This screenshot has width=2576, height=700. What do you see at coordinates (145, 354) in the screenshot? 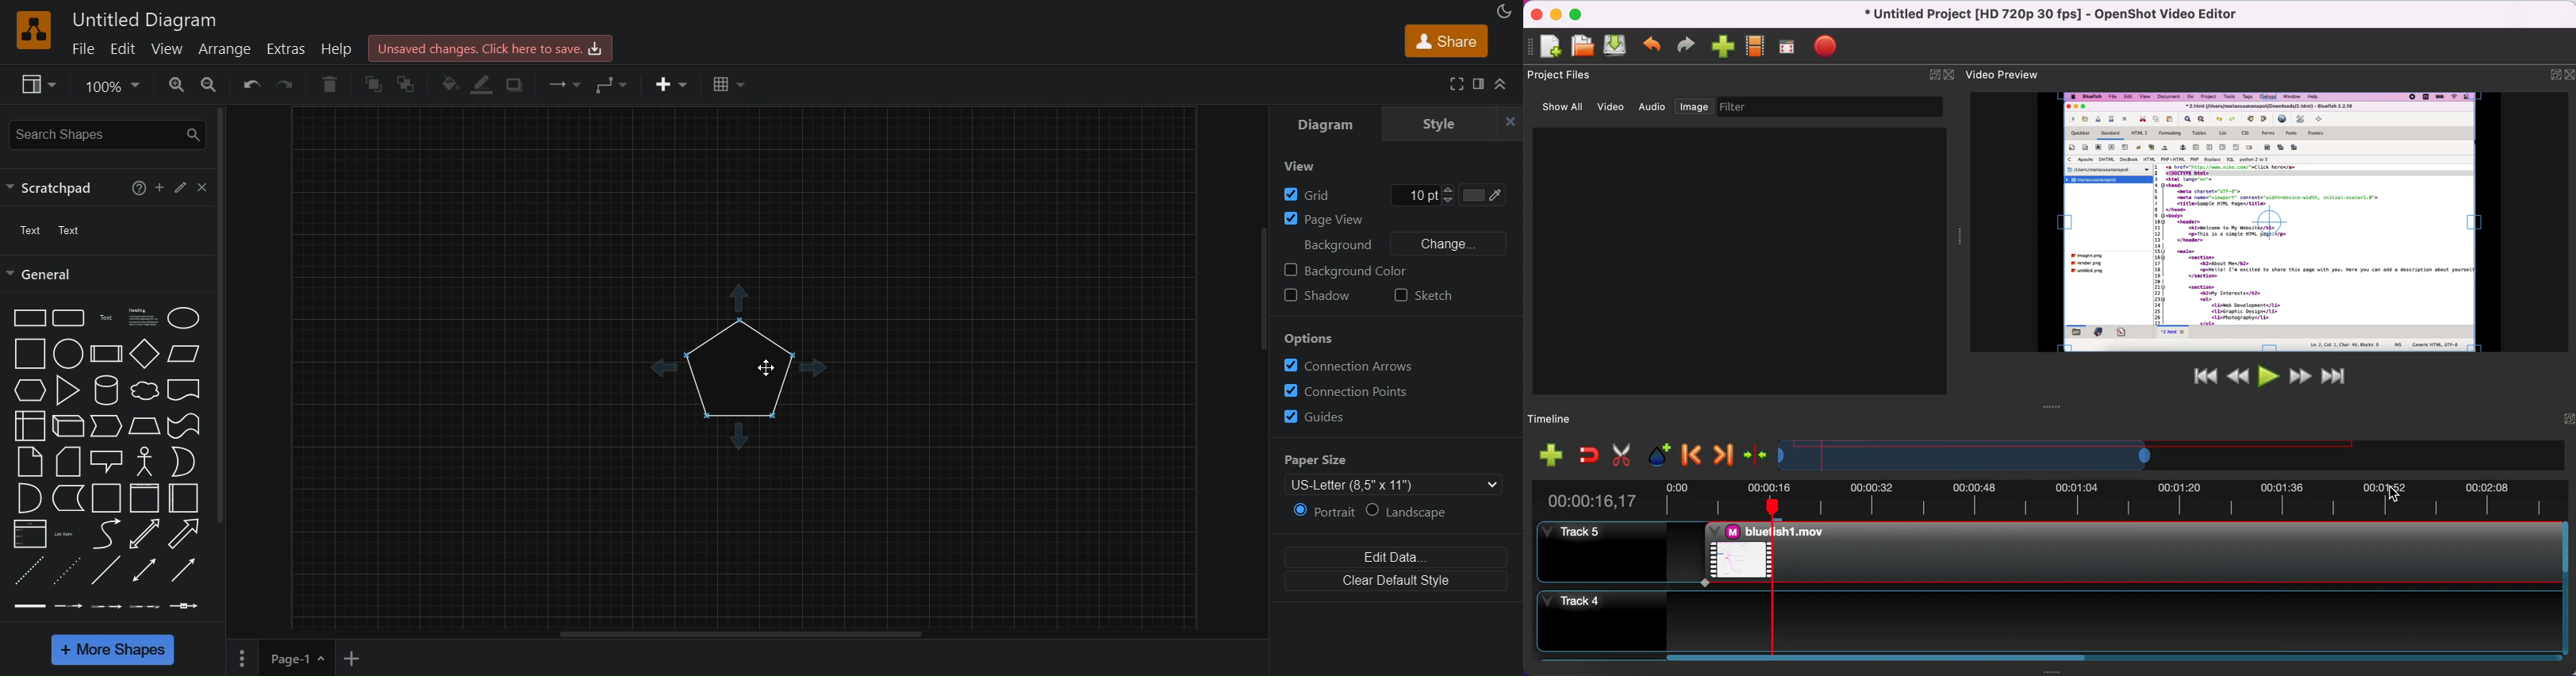
I see `Diamond` at bounding box center [145, 354].